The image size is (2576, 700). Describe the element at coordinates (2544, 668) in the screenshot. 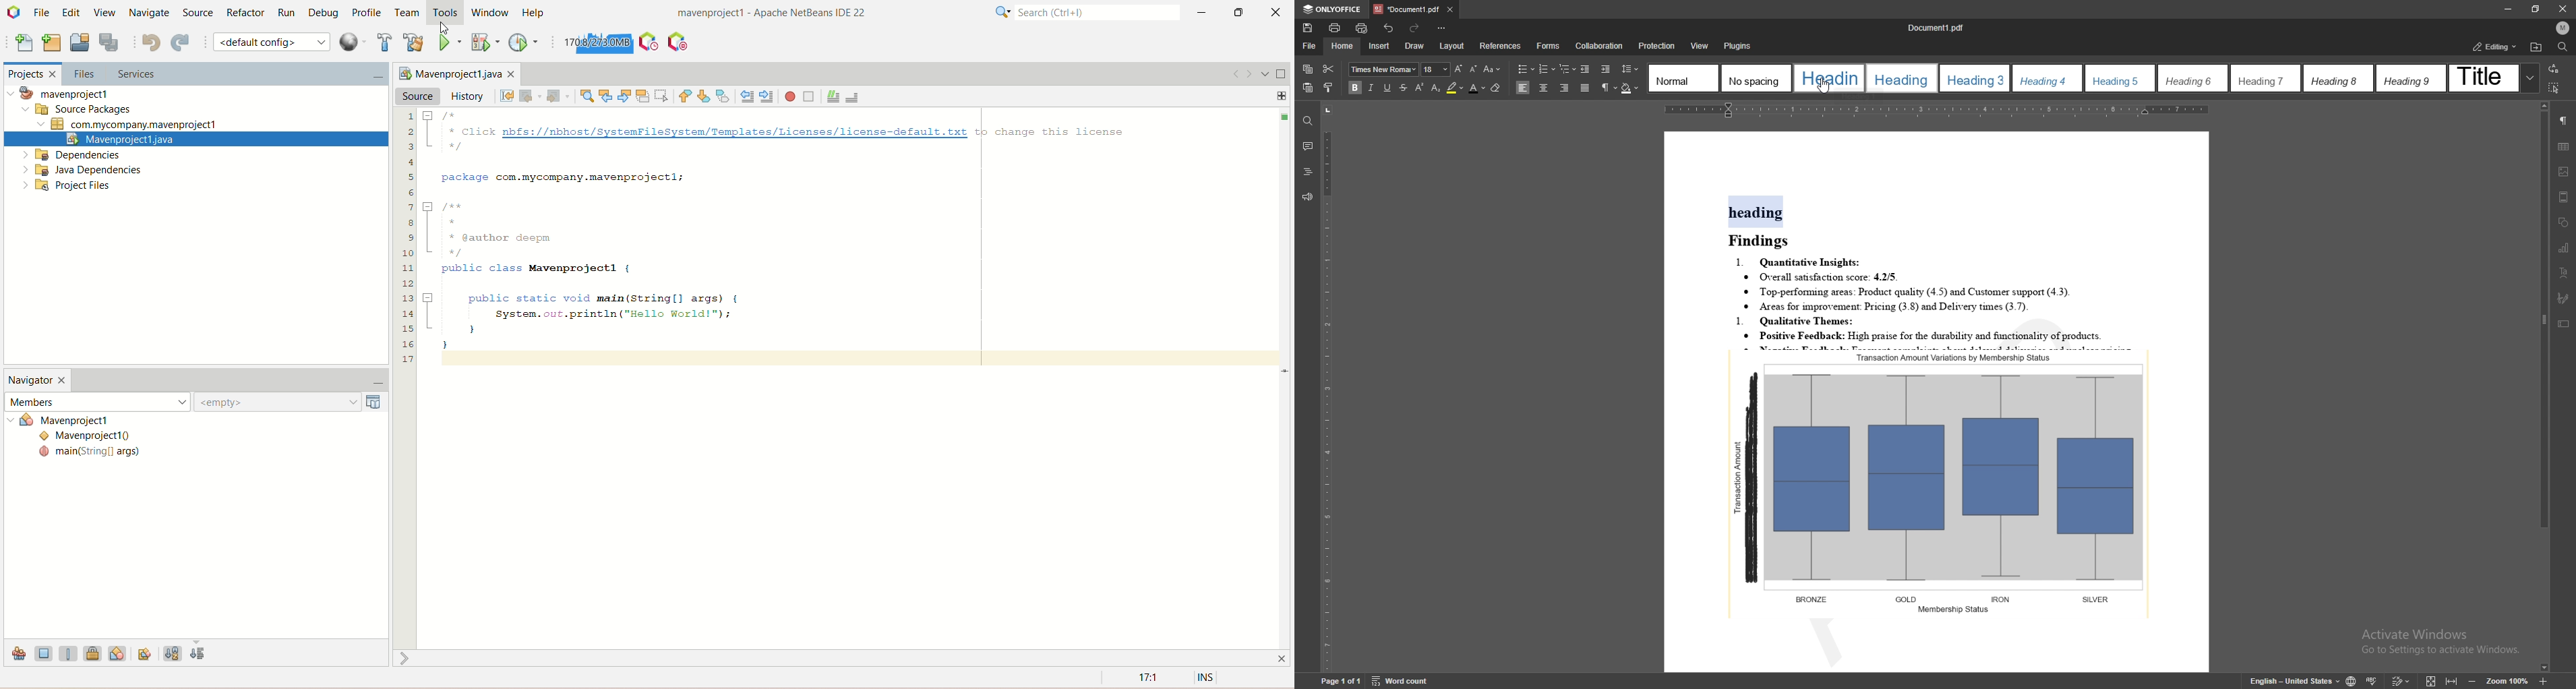

I see `scroll down` at that location.